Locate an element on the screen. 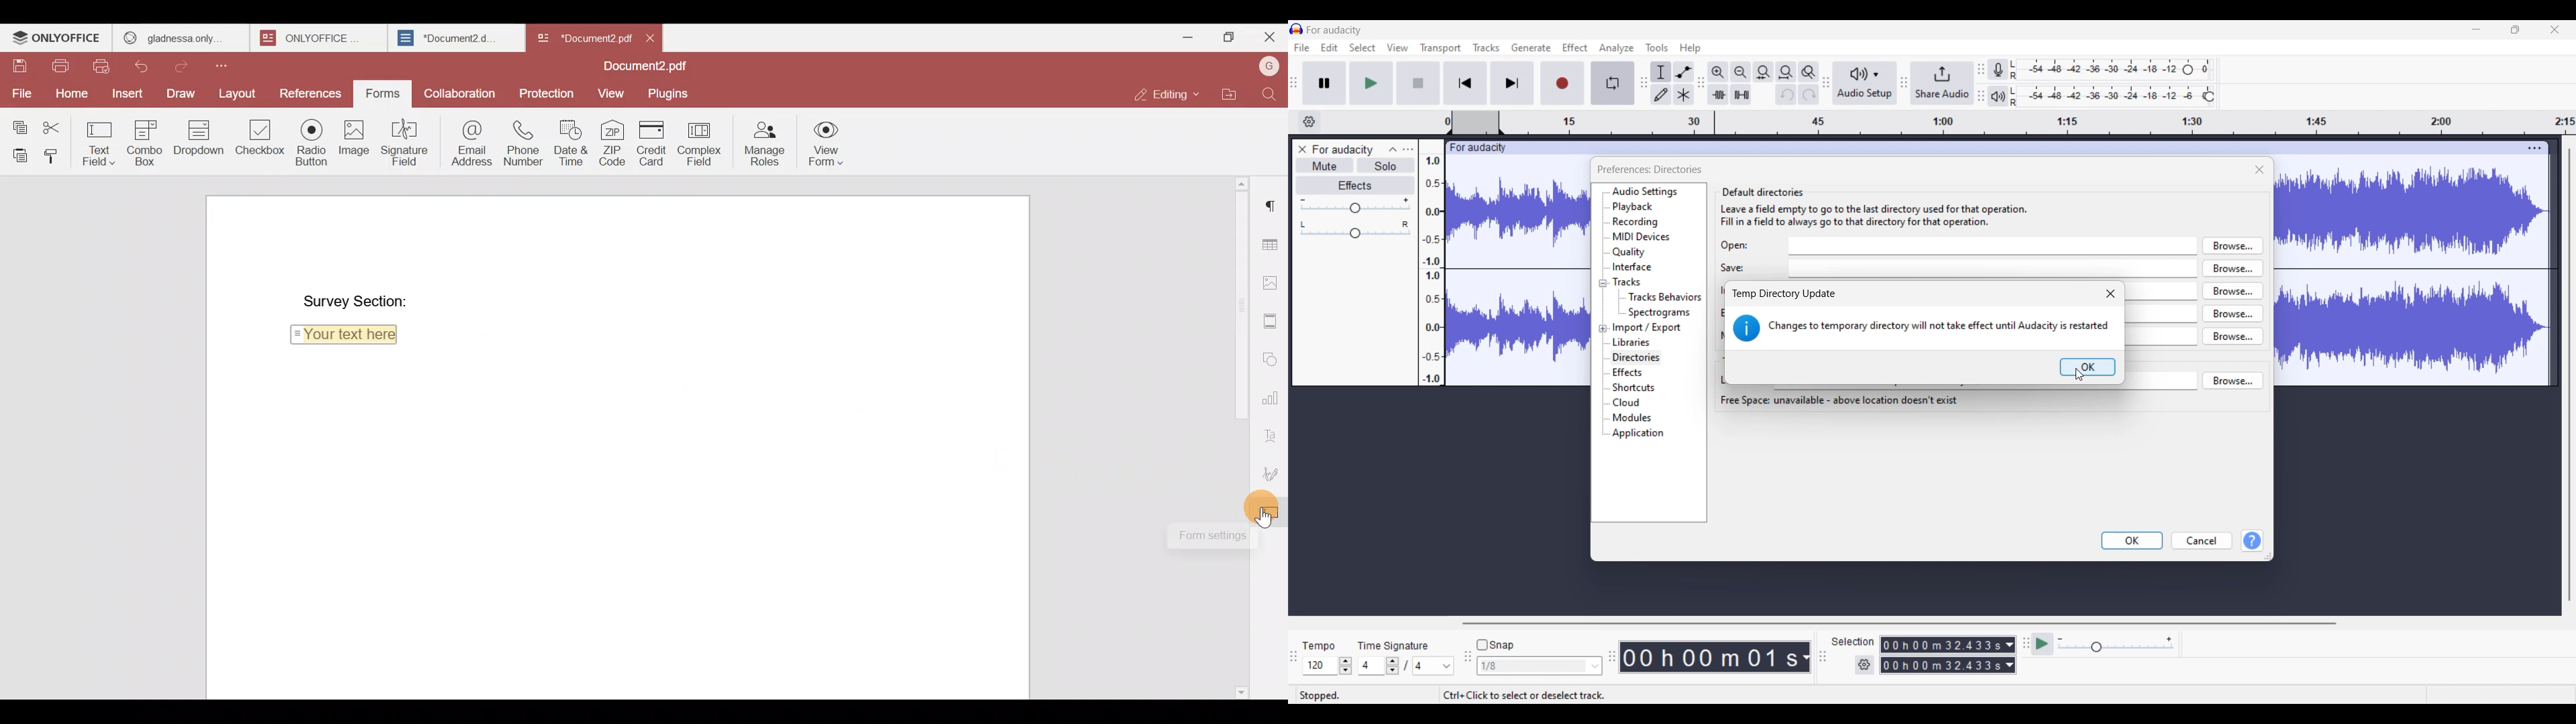 Image resolution: width=2576 pixels, height=728 pixels. Interface is located at coordinates (1633, 267).